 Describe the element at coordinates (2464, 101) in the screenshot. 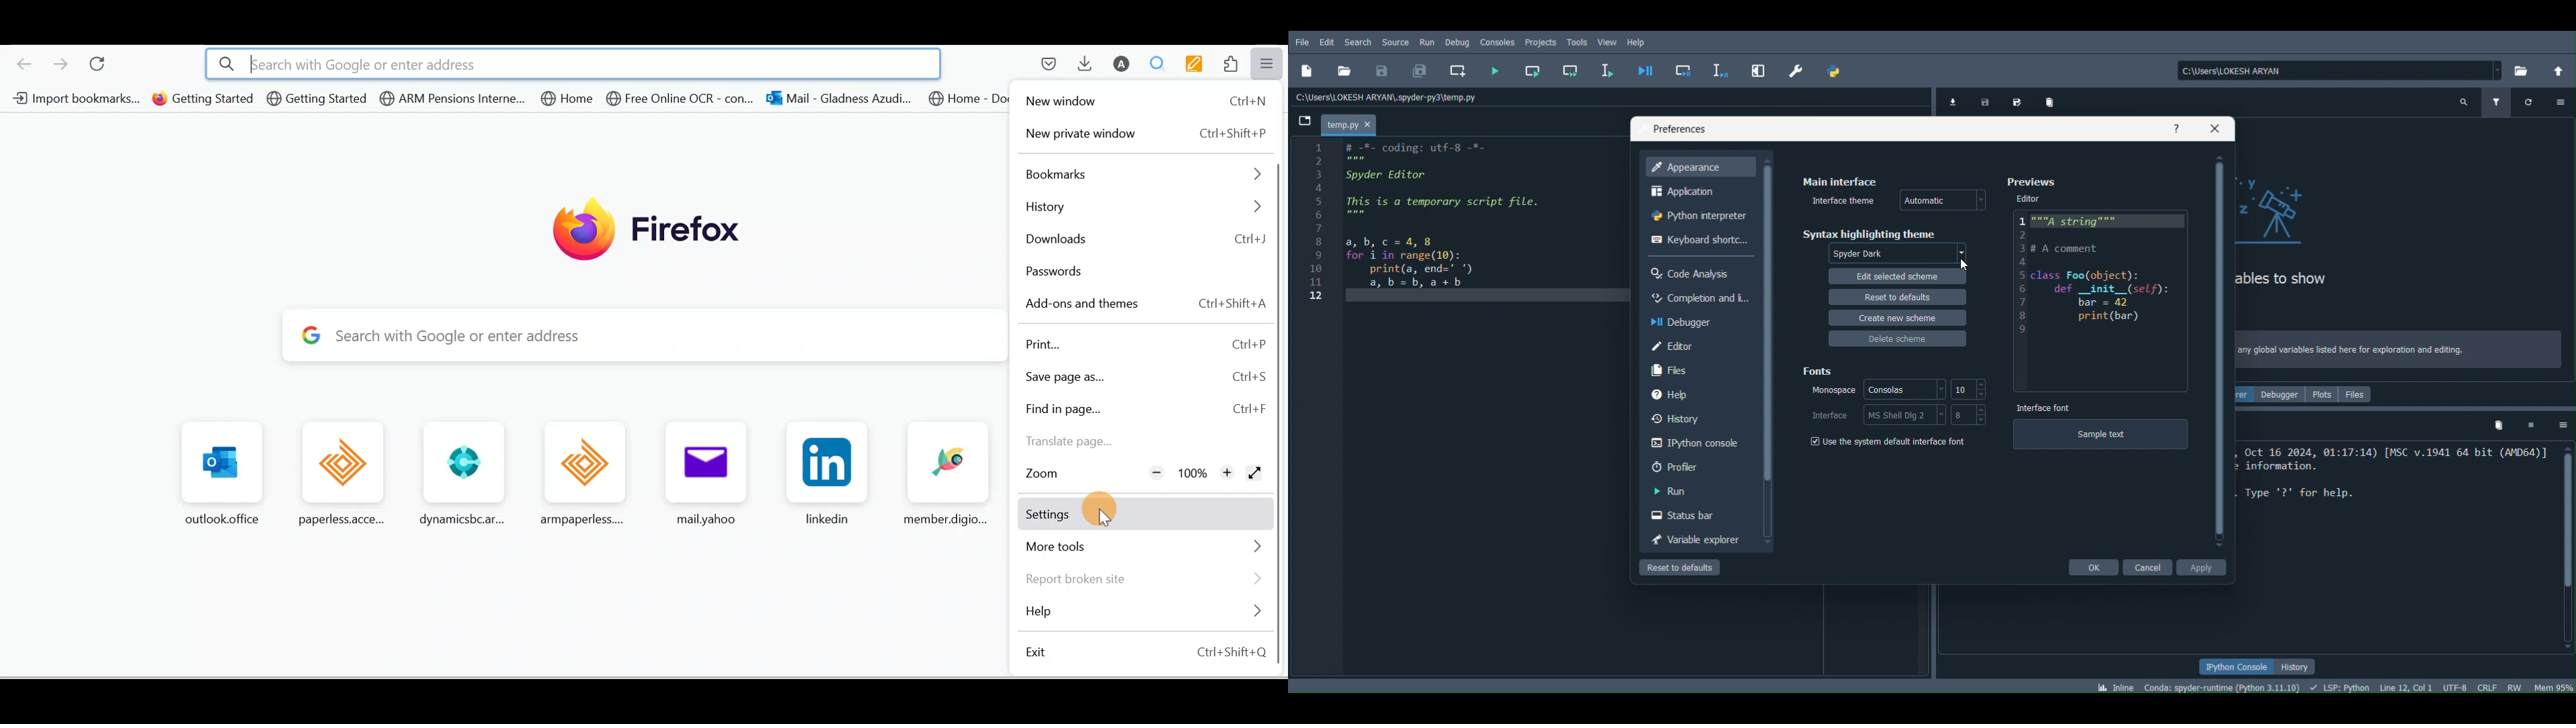

I see `Search variable names and types (Ctrl + F)` at that location.